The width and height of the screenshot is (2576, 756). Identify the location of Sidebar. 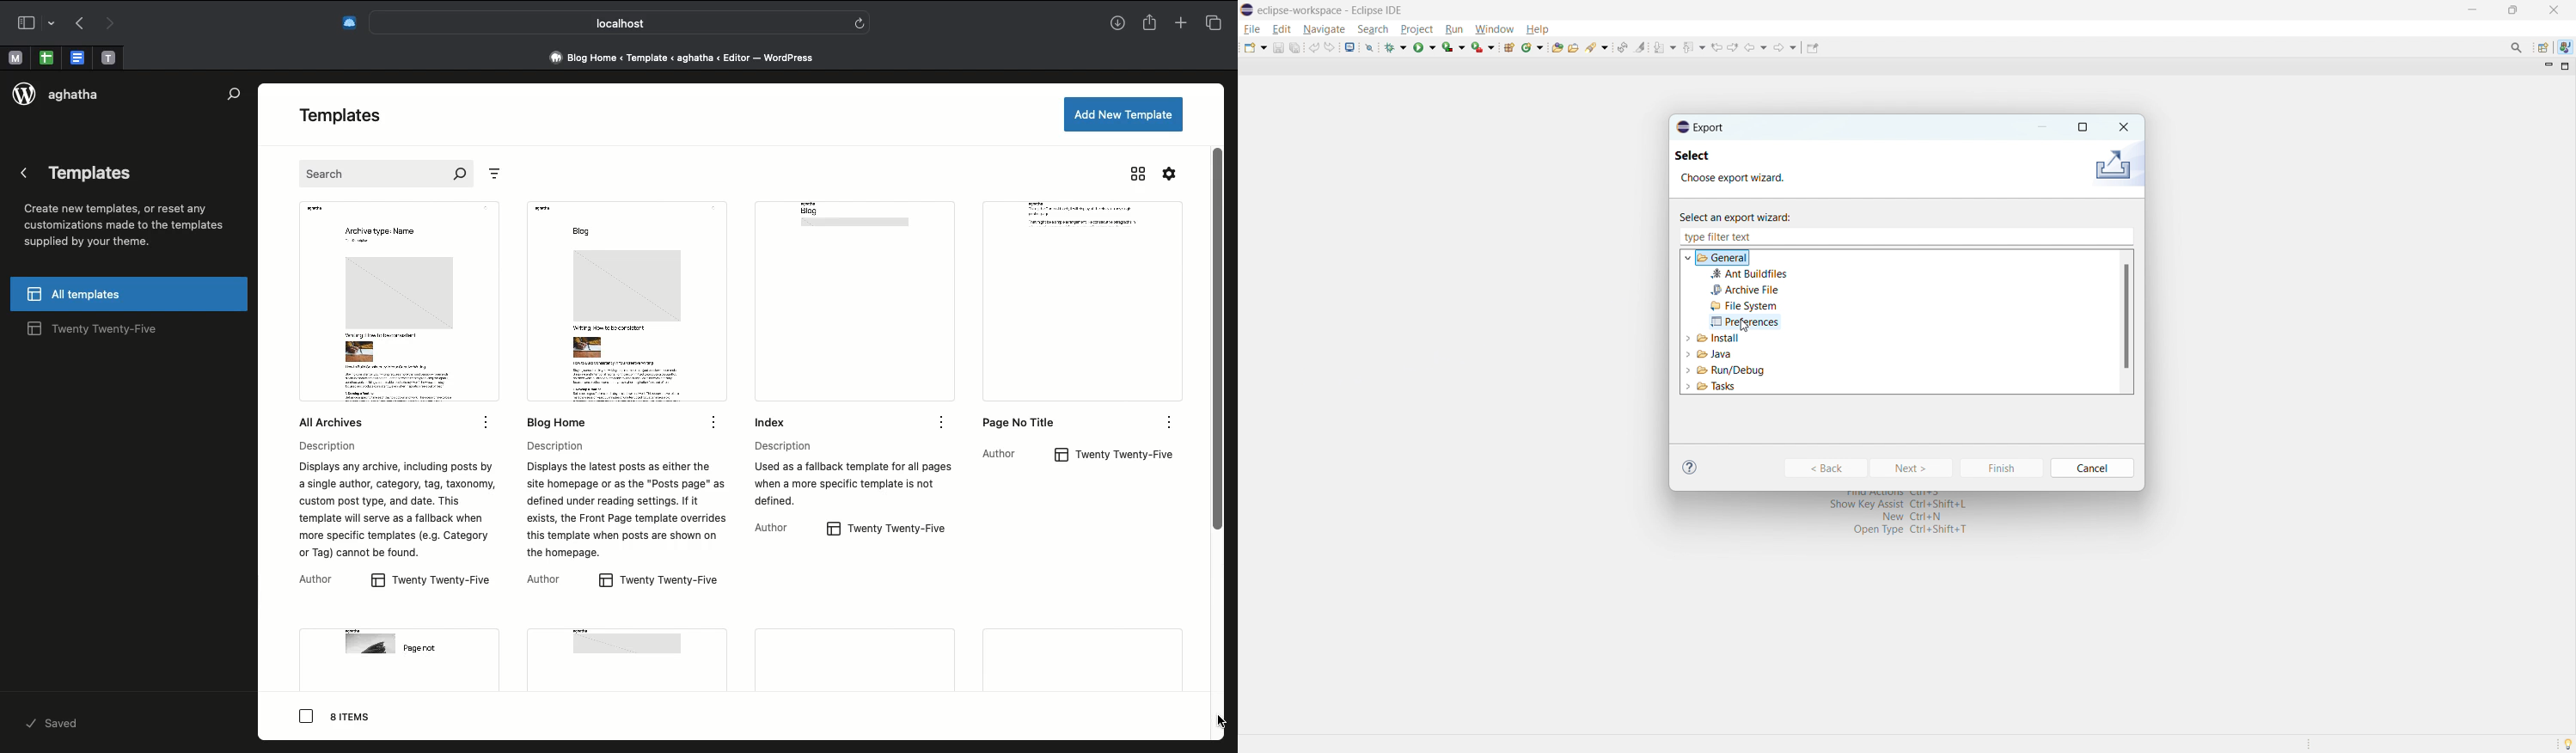
(32, 23).